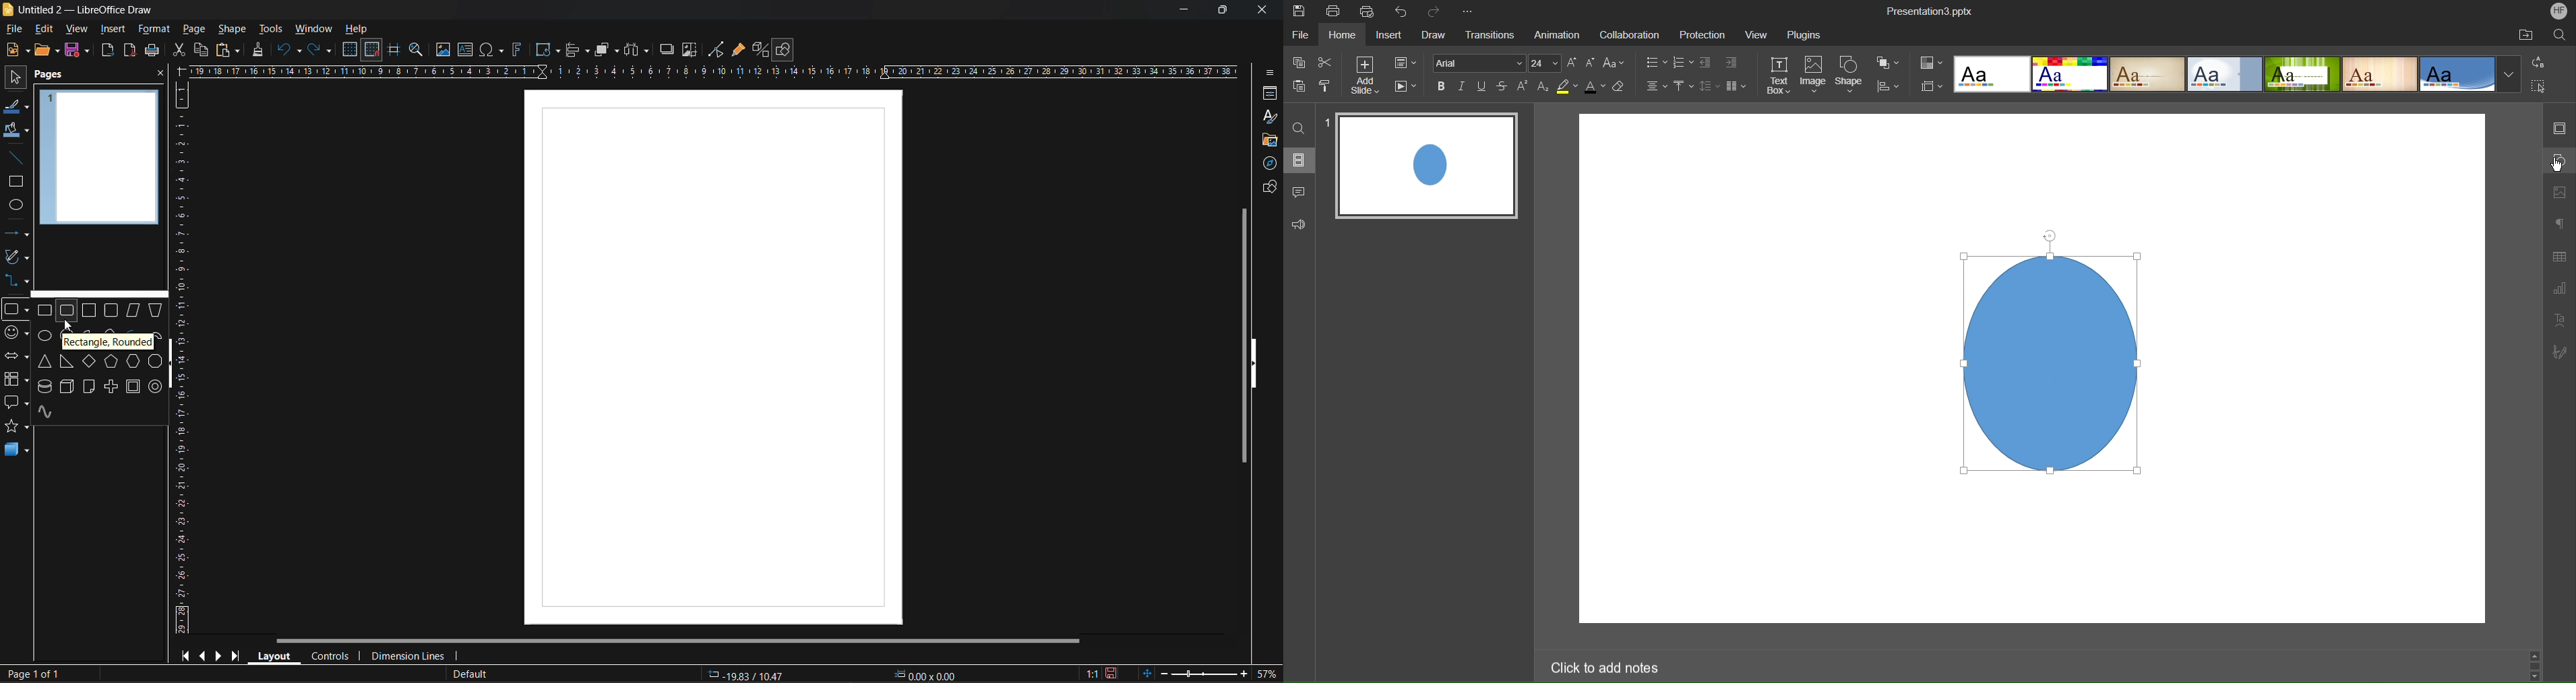 The height and width of the screenshot is (700, 2576). I want to click on layout, so click(271, 655).